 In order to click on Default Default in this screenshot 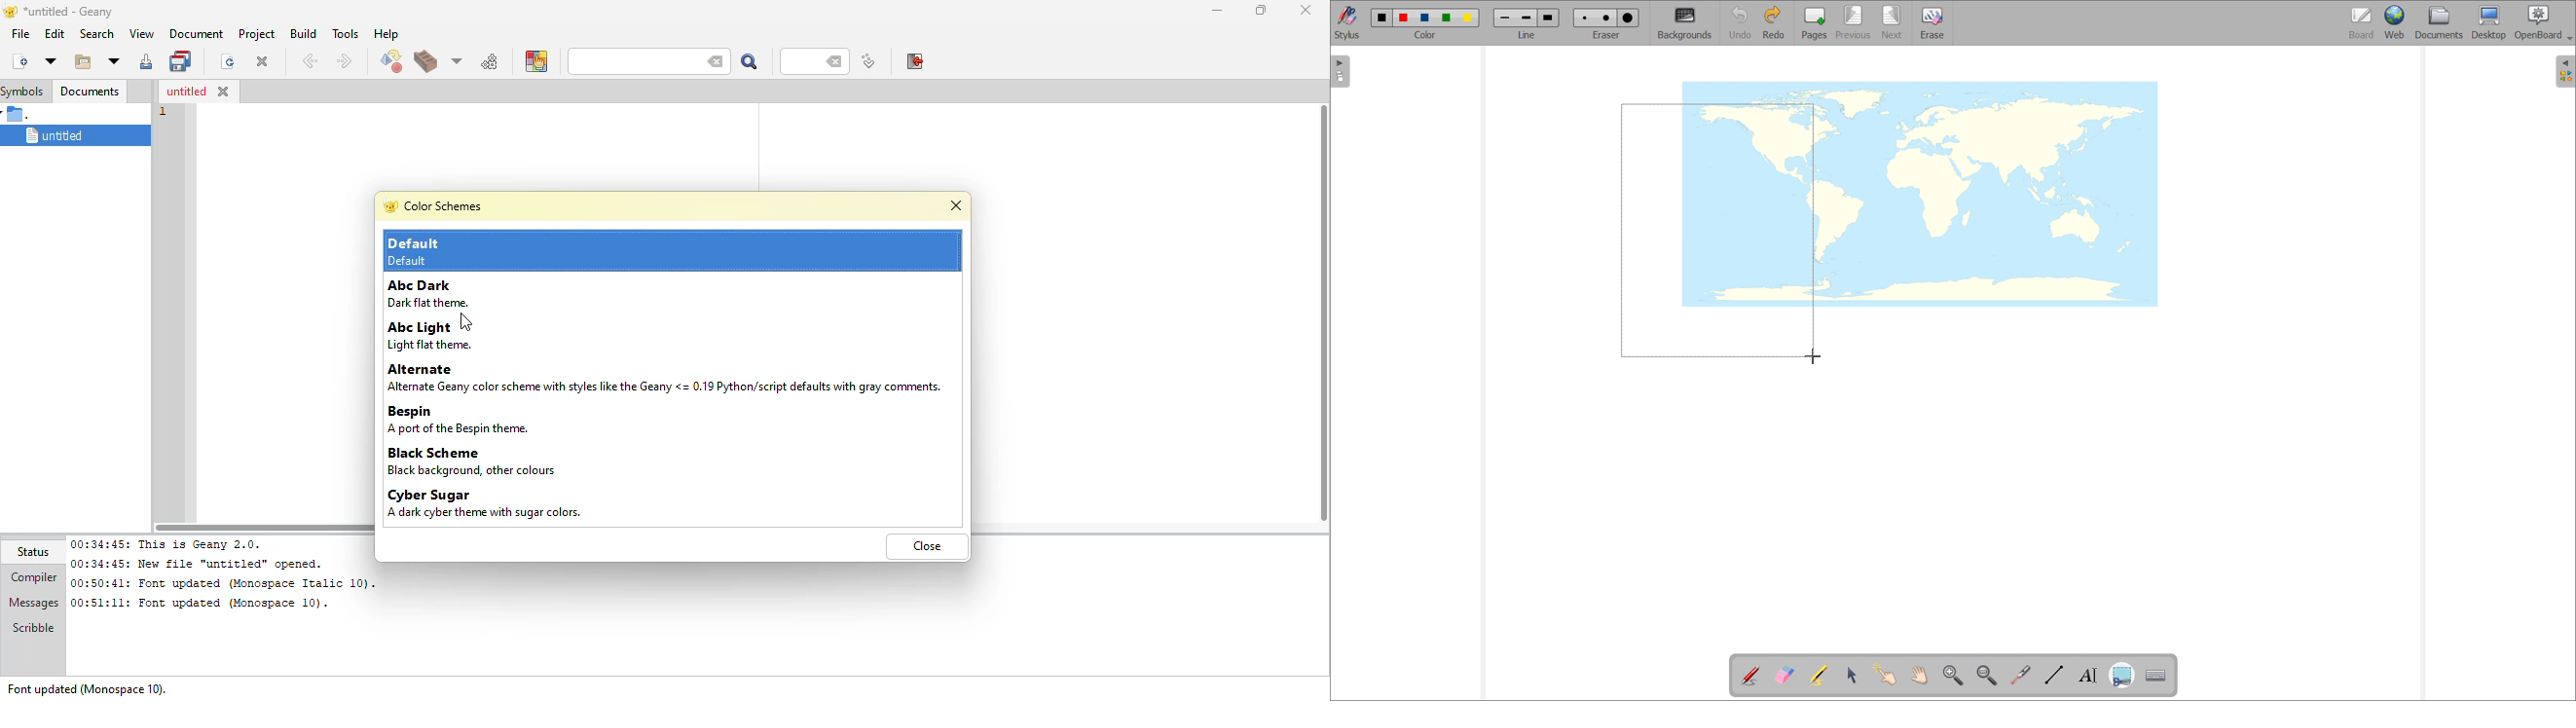, I will do `click(460, 251)`.